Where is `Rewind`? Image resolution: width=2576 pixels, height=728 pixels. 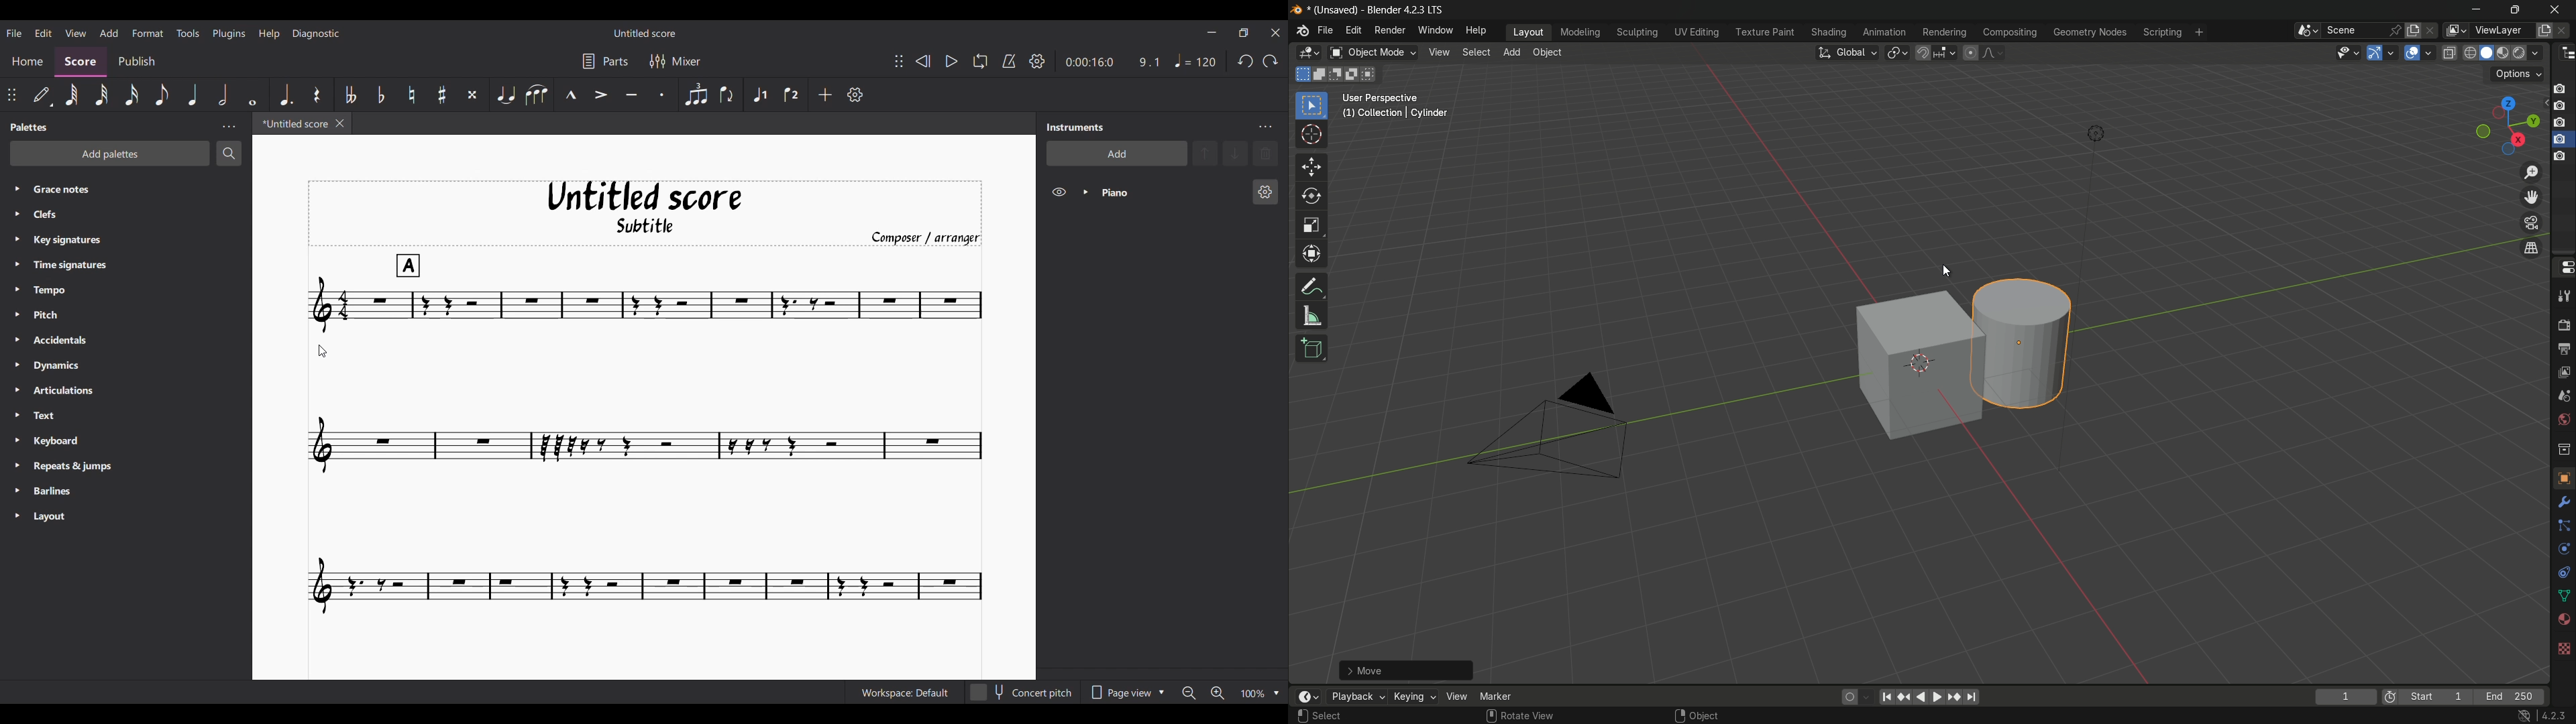 Rewind is located at coordinates (922, 61).